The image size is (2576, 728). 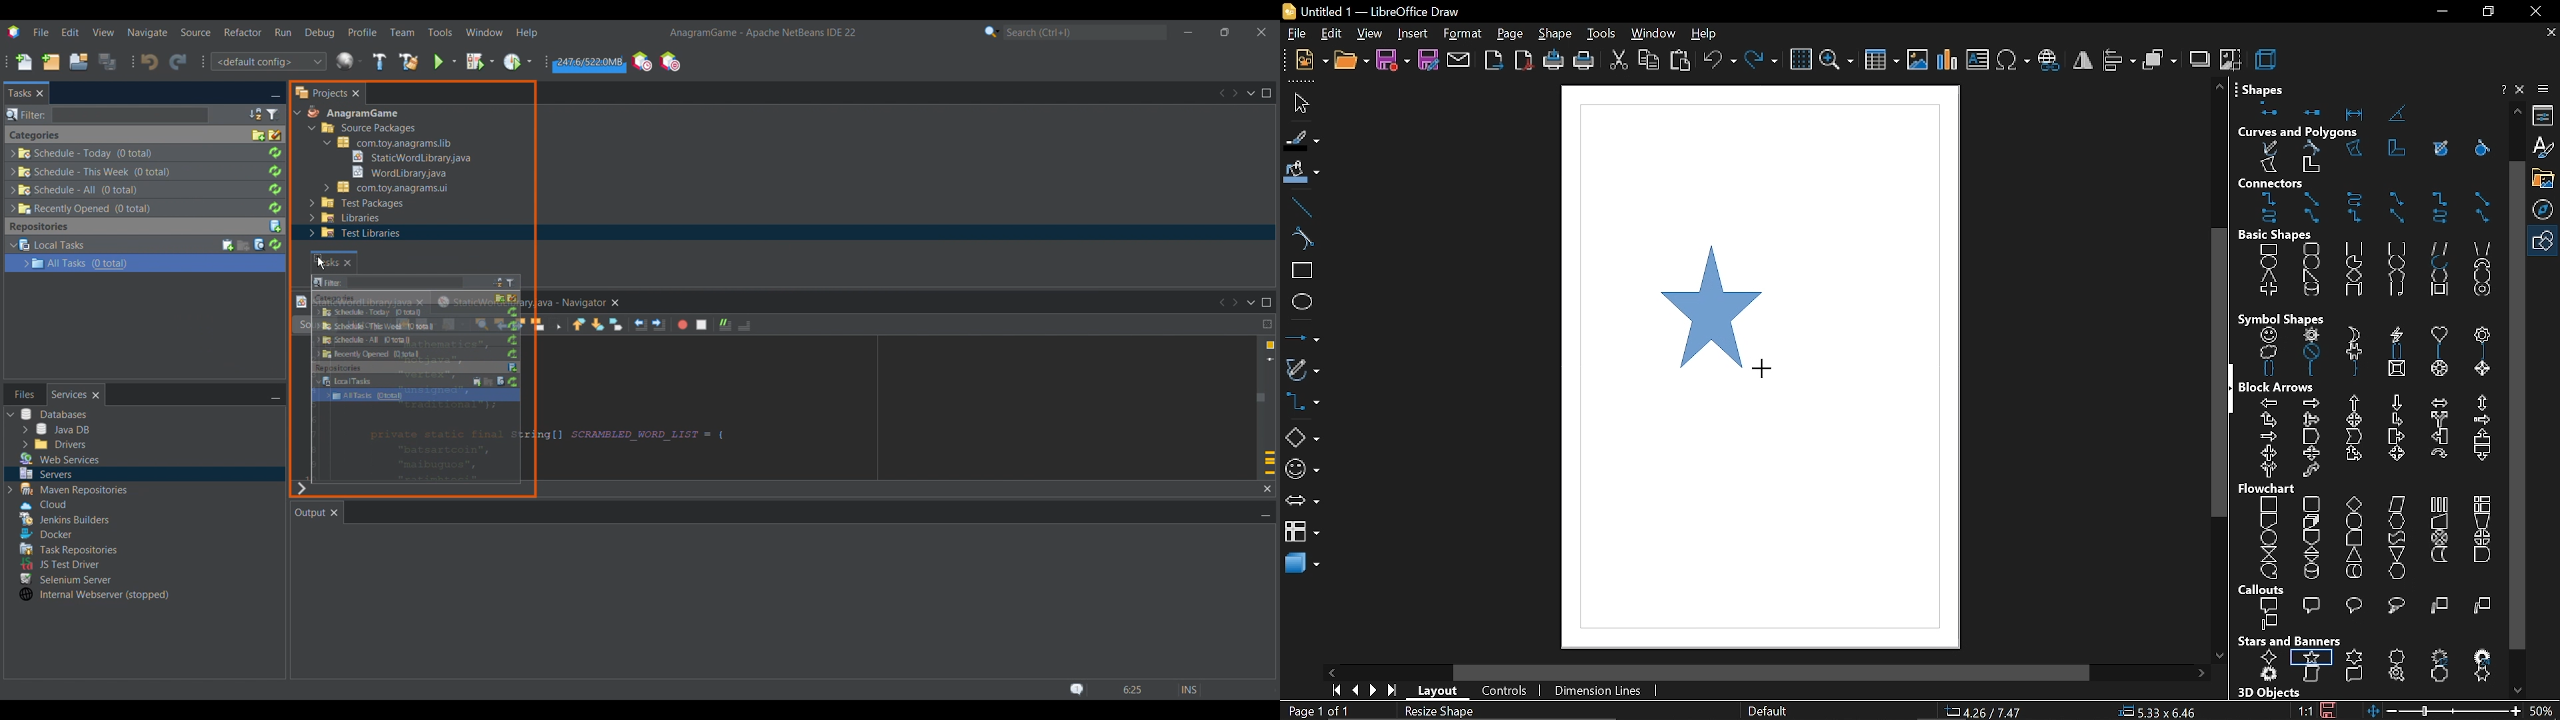 What do you see at coordinates (1367, 34) in the screenshot?
I see `view` at bounding box center [1367, 34].